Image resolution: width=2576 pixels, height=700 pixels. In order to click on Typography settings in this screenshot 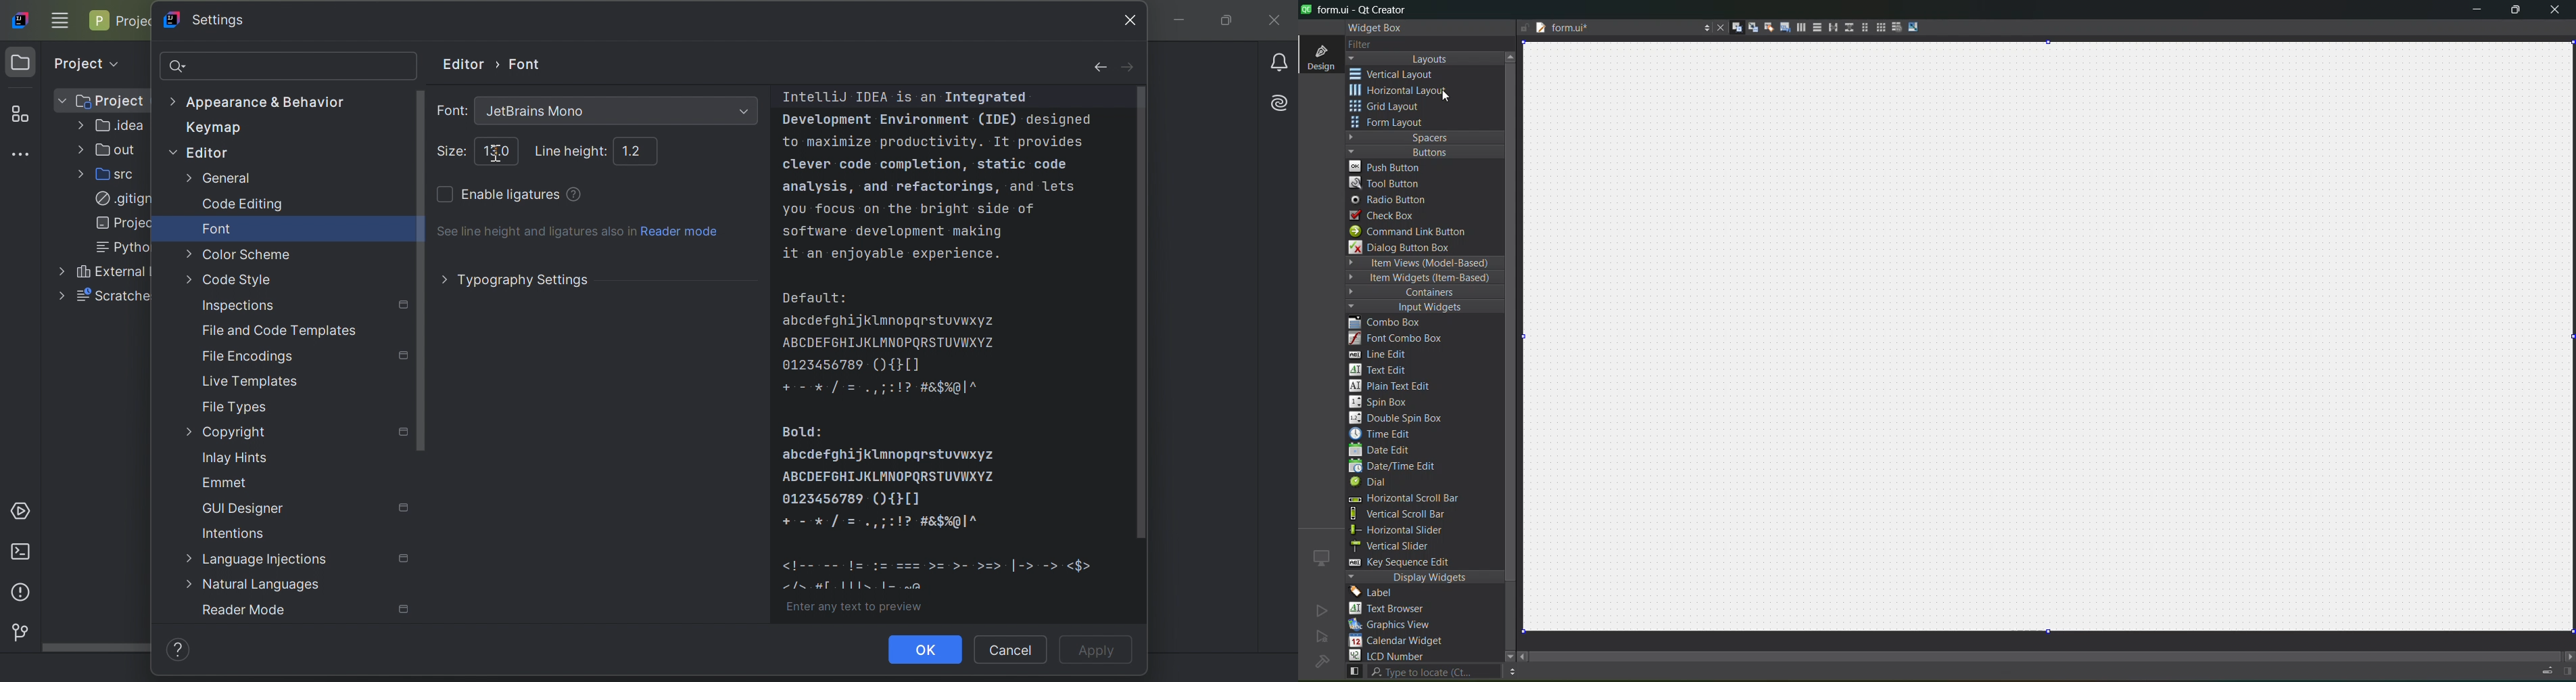, I will do `click(517, 279)`.